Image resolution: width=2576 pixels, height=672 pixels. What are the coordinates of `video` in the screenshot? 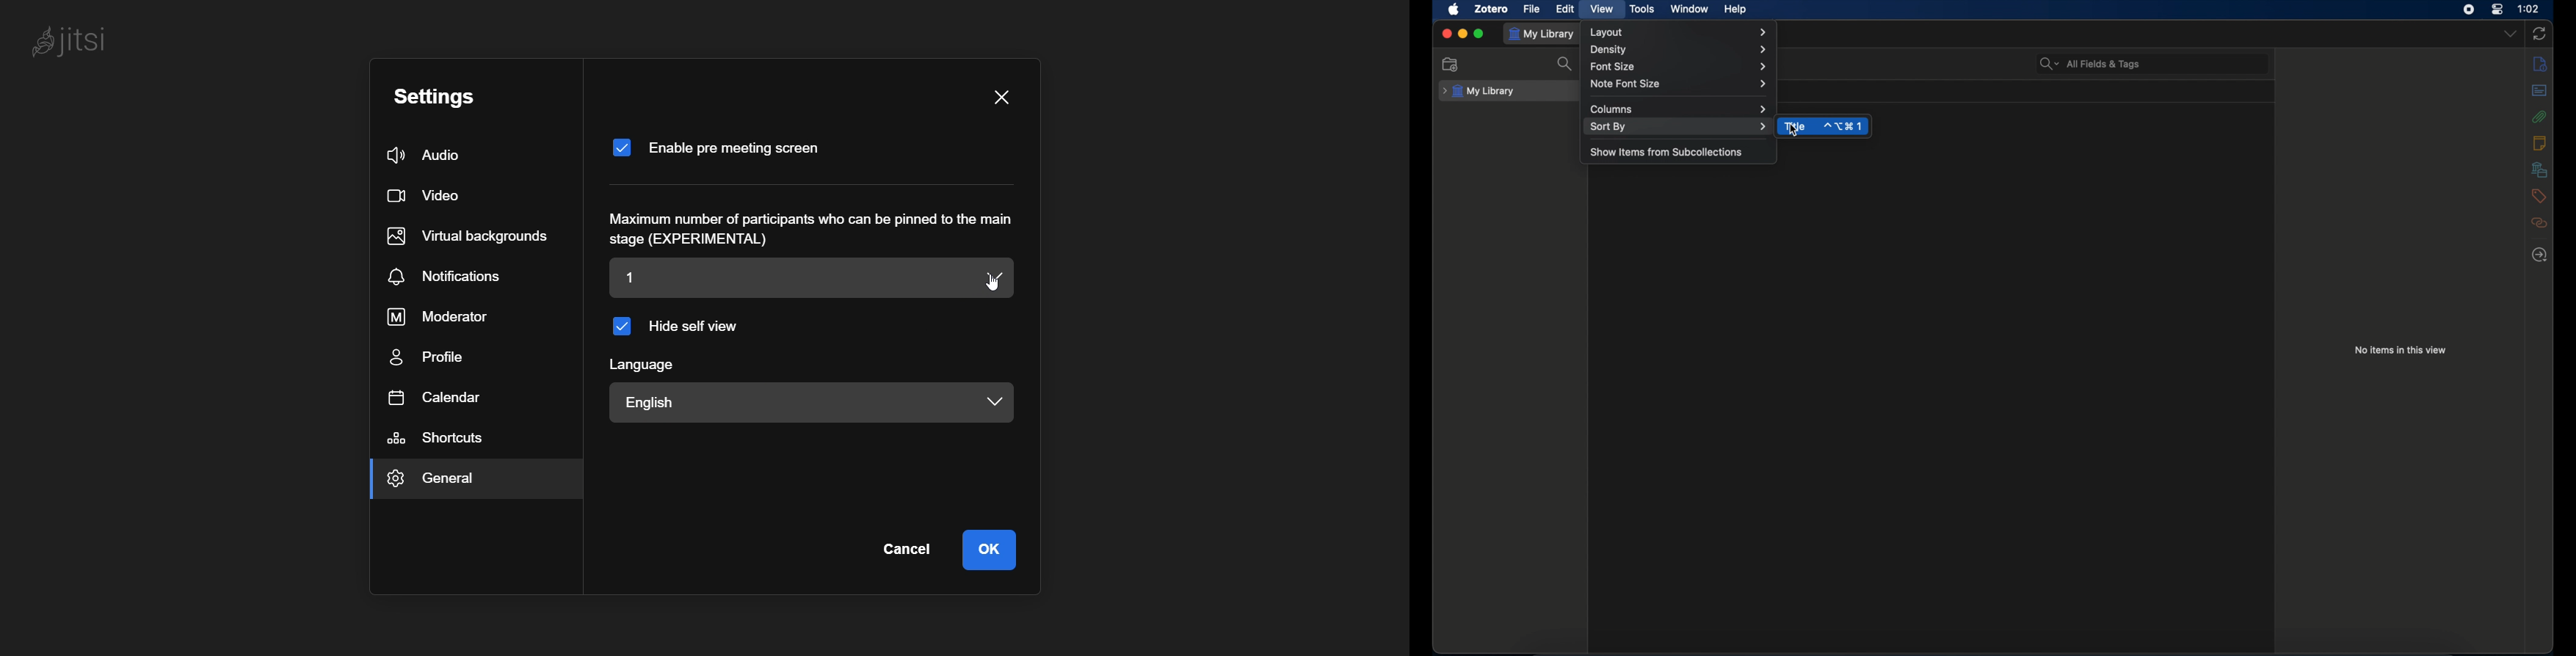 It's located at (423, 197).